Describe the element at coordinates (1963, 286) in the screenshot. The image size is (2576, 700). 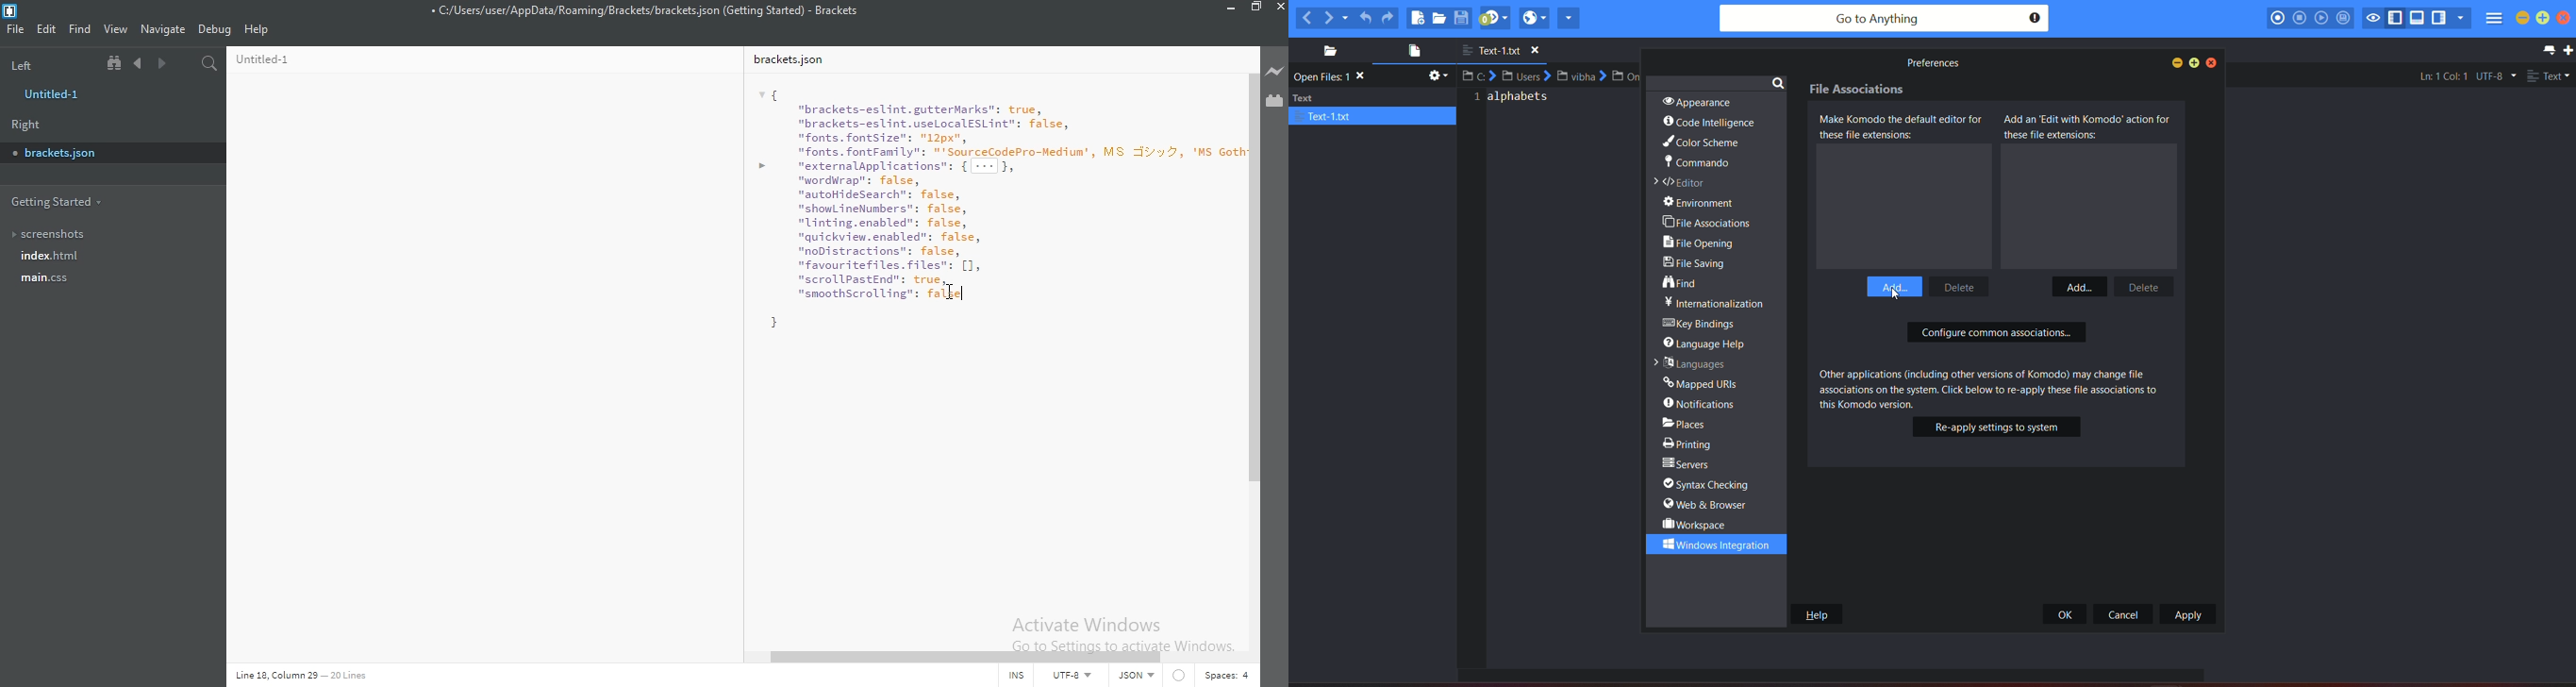
I see `delete` at that location.